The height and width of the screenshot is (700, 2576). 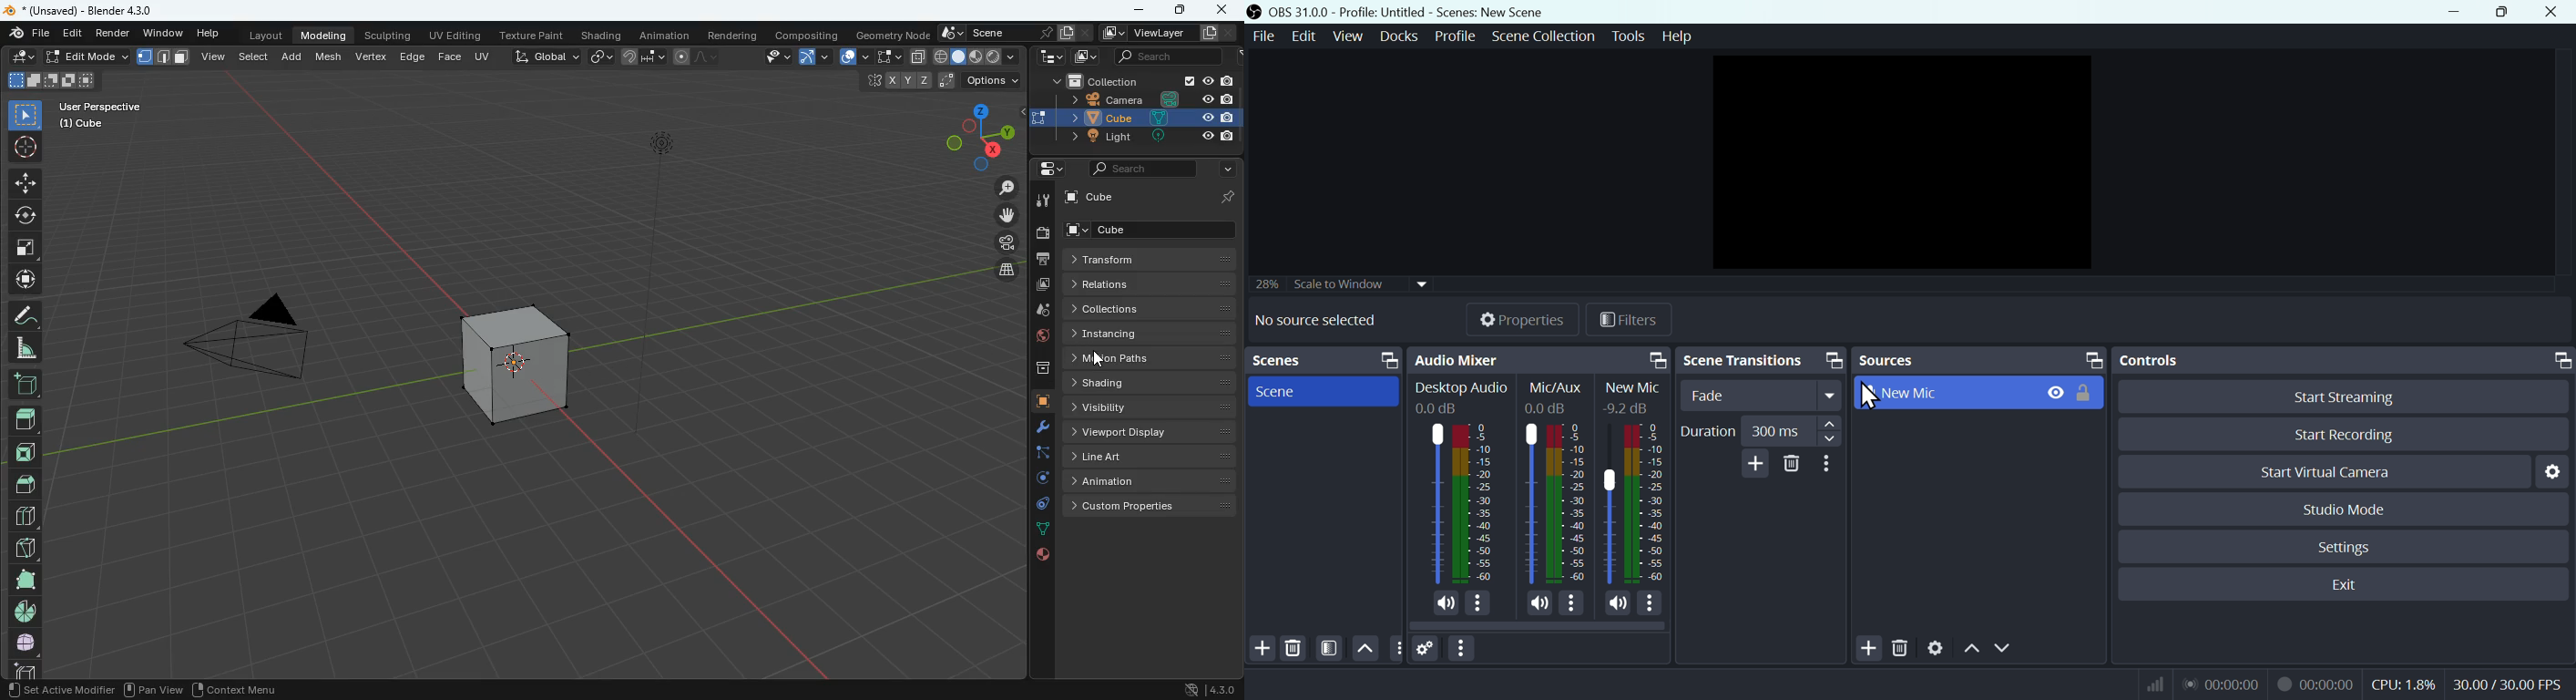 I want to click on front, so click(x=28, y=448).